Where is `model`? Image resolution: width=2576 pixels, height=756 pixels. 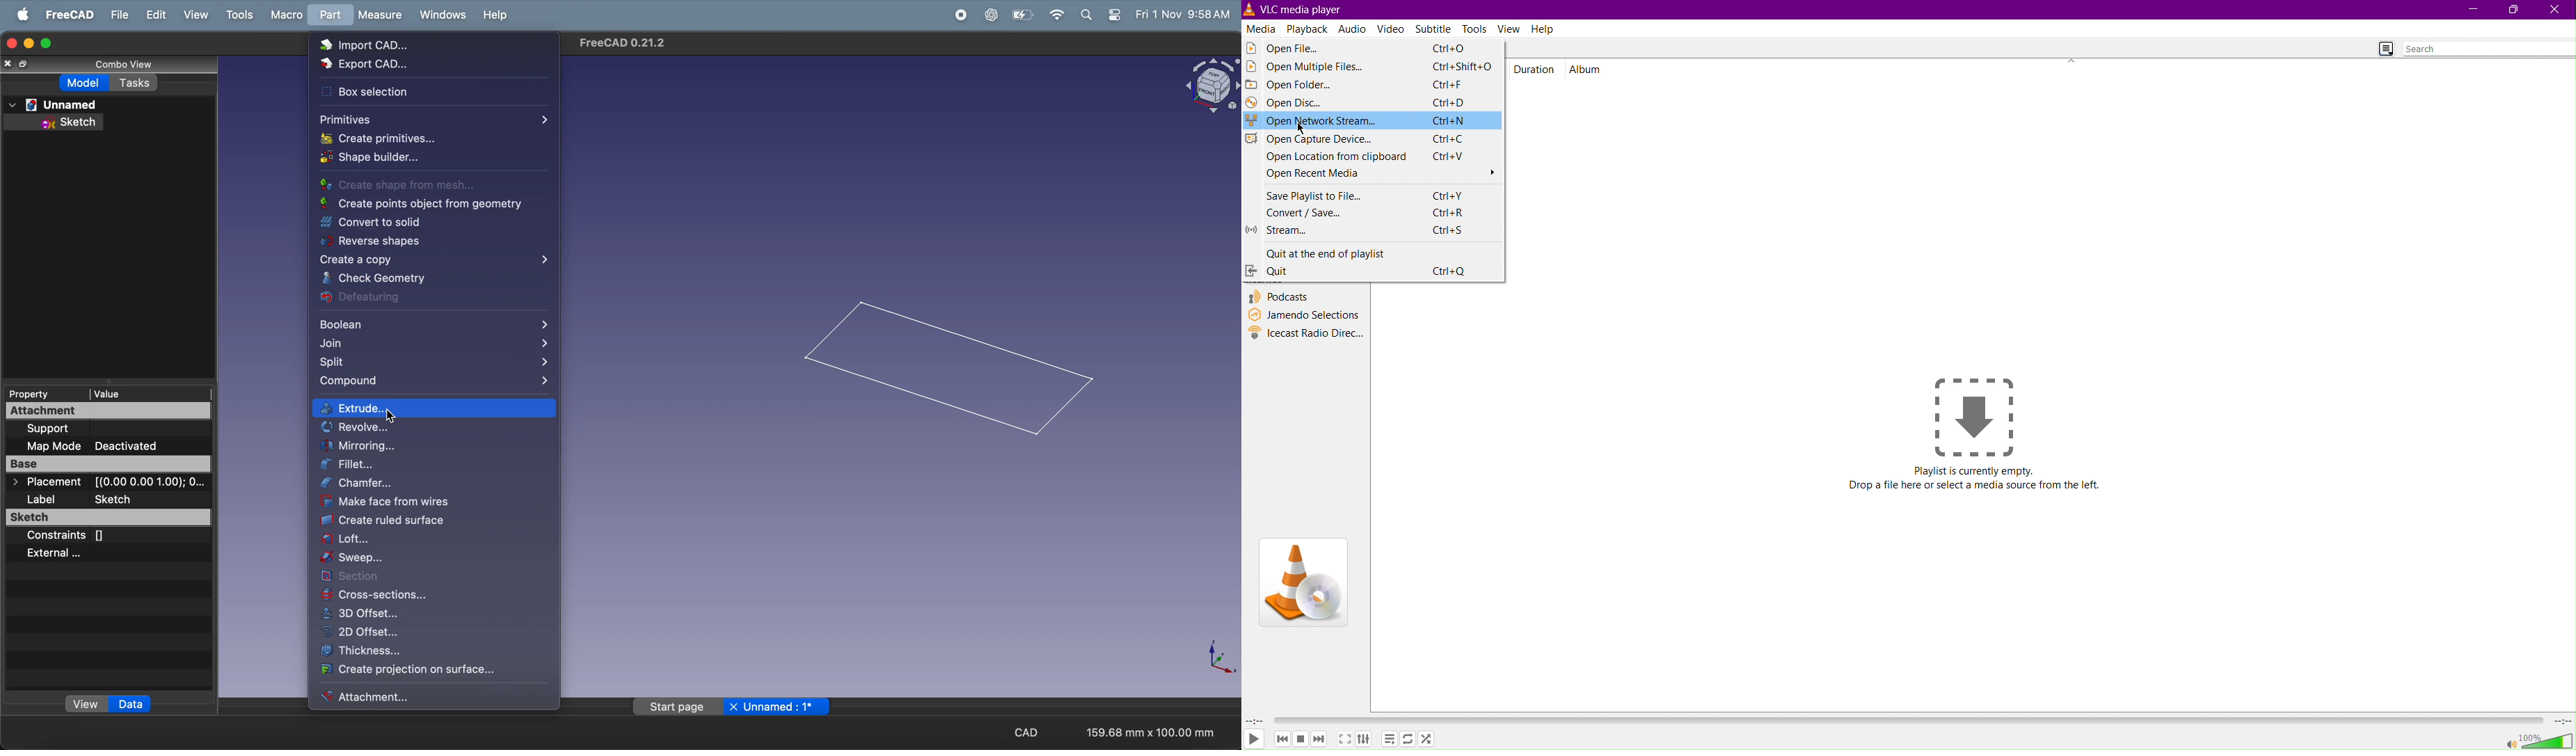
model is located at coordinates (81, 83).